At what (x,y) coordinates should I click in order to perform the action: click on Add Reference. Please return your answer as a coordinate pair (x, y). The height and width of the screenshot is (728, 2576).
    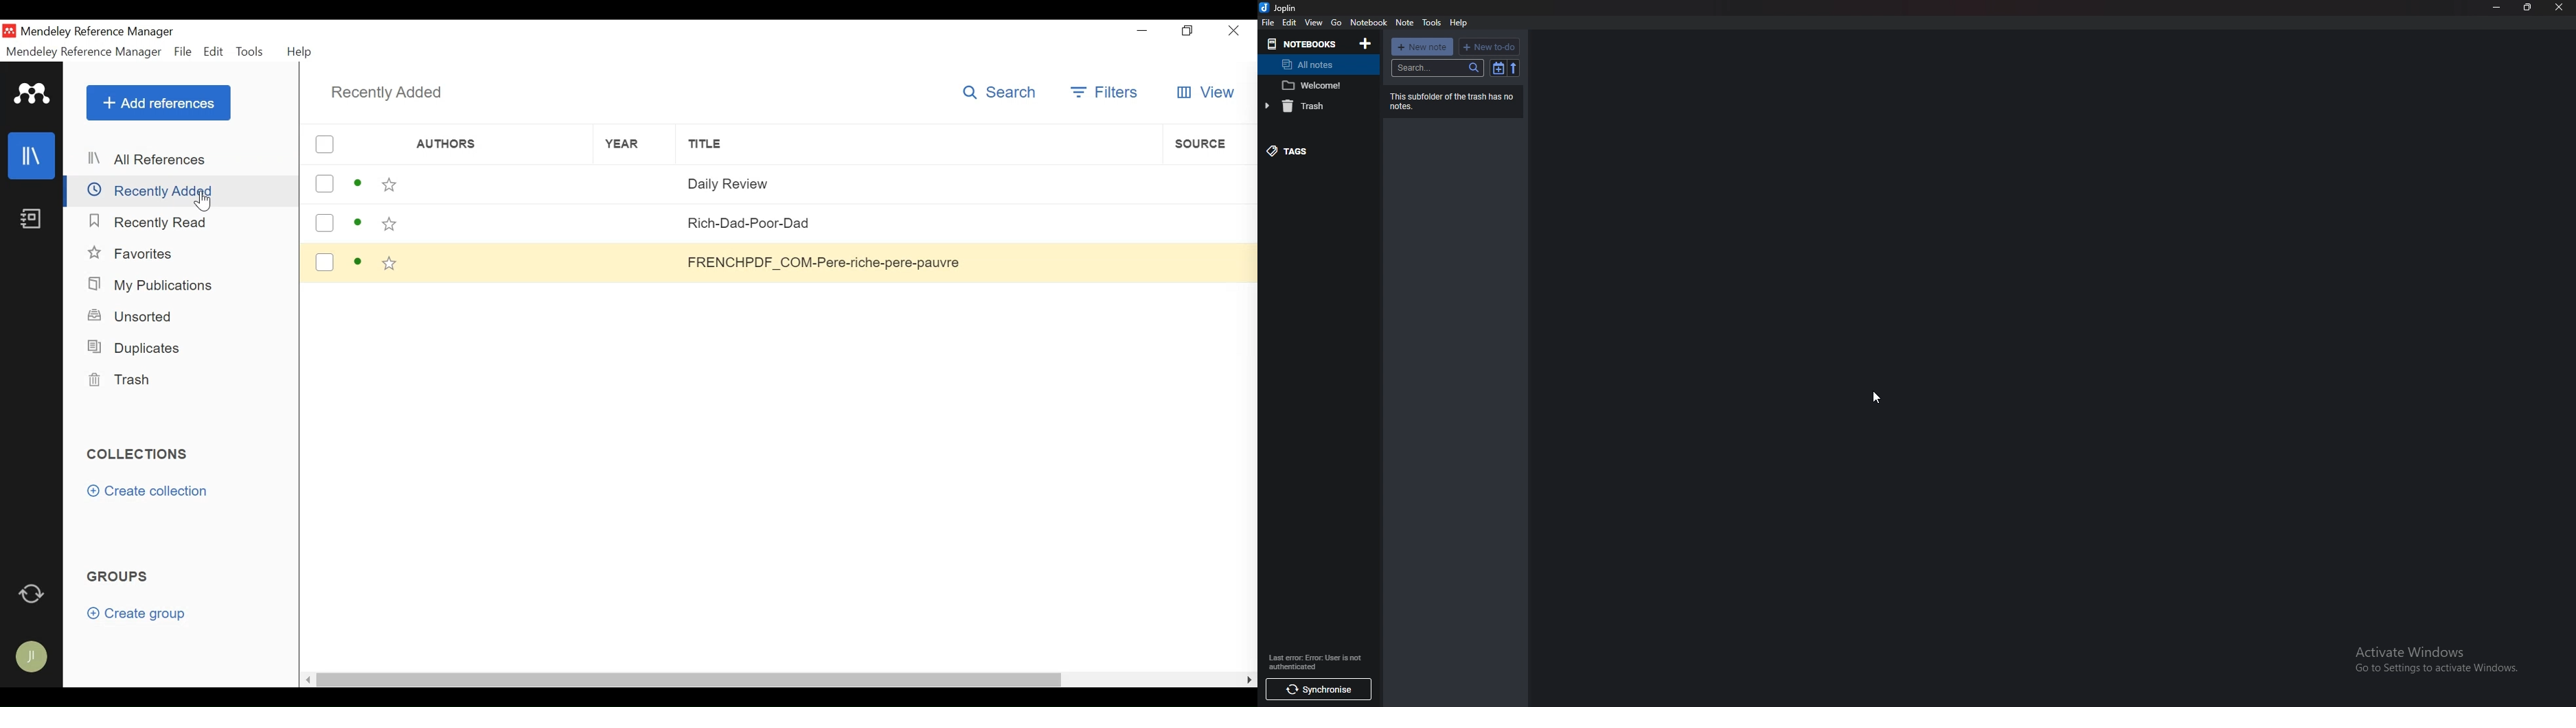
    Looking at the image, I should click on (157, 103).